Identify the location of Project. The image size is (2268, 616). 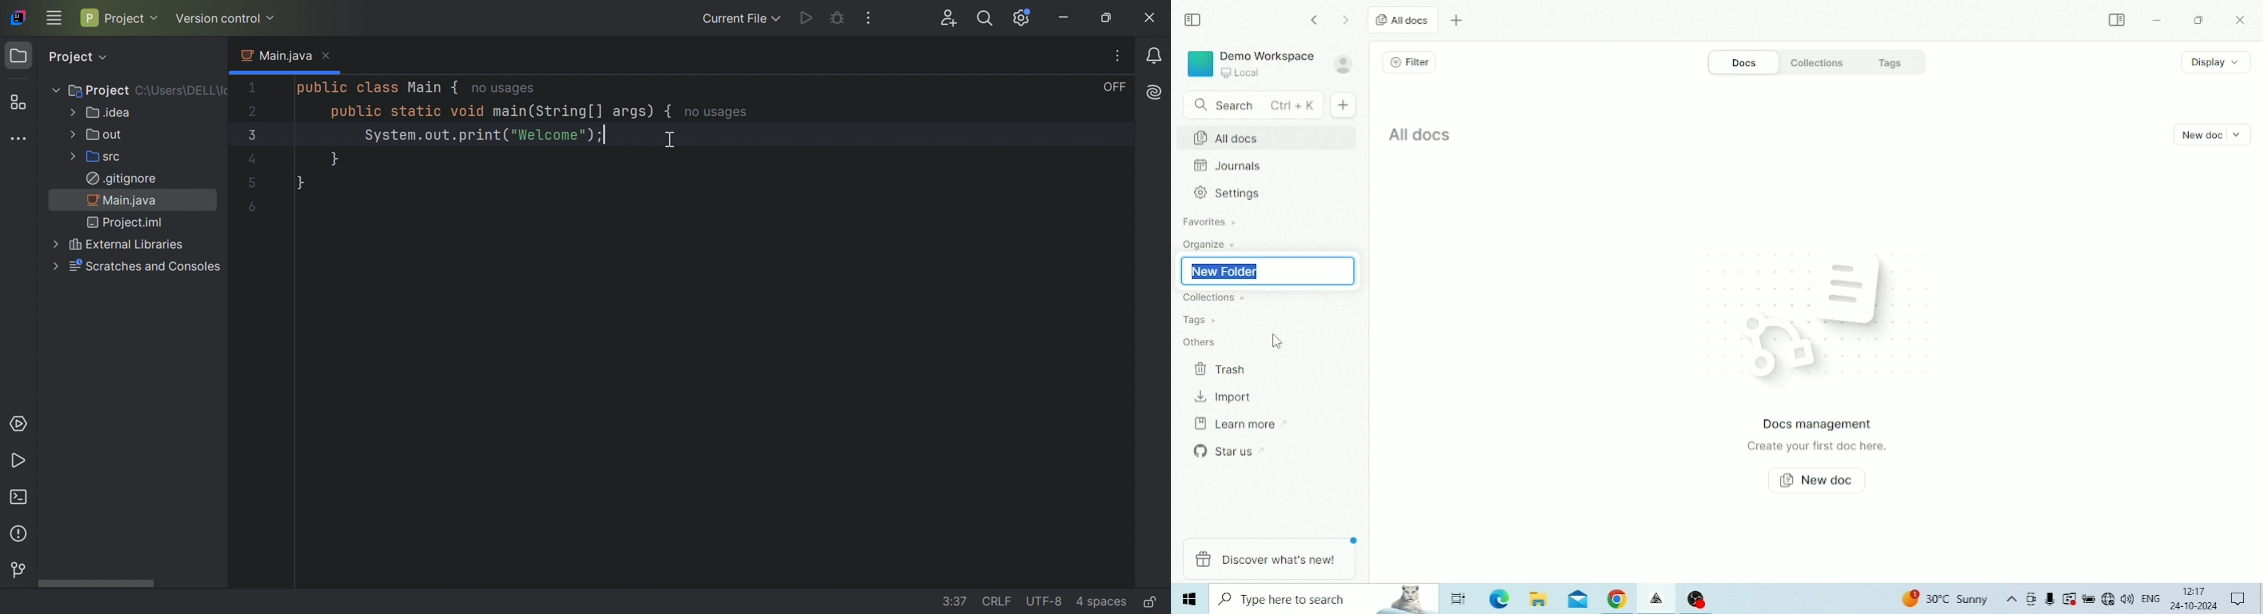
(77, 57).